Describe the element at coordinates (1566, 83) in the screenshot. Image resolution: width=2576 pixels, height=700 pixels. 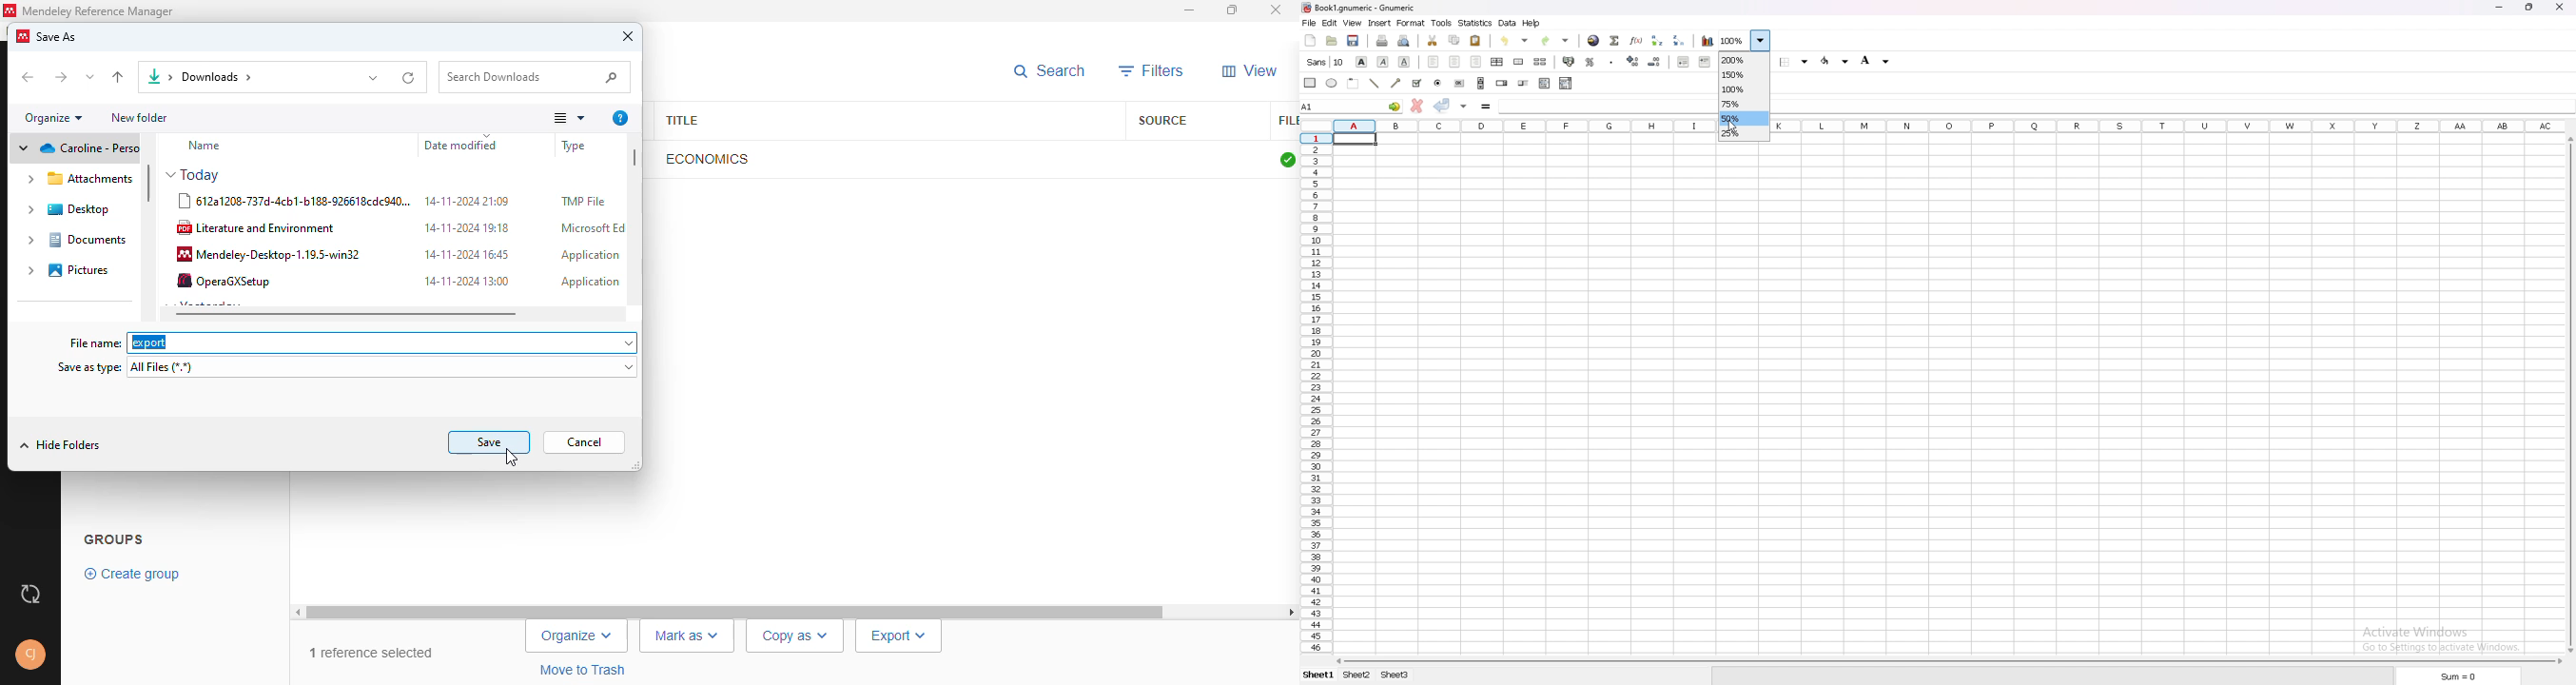
I see `combo box` at that location.